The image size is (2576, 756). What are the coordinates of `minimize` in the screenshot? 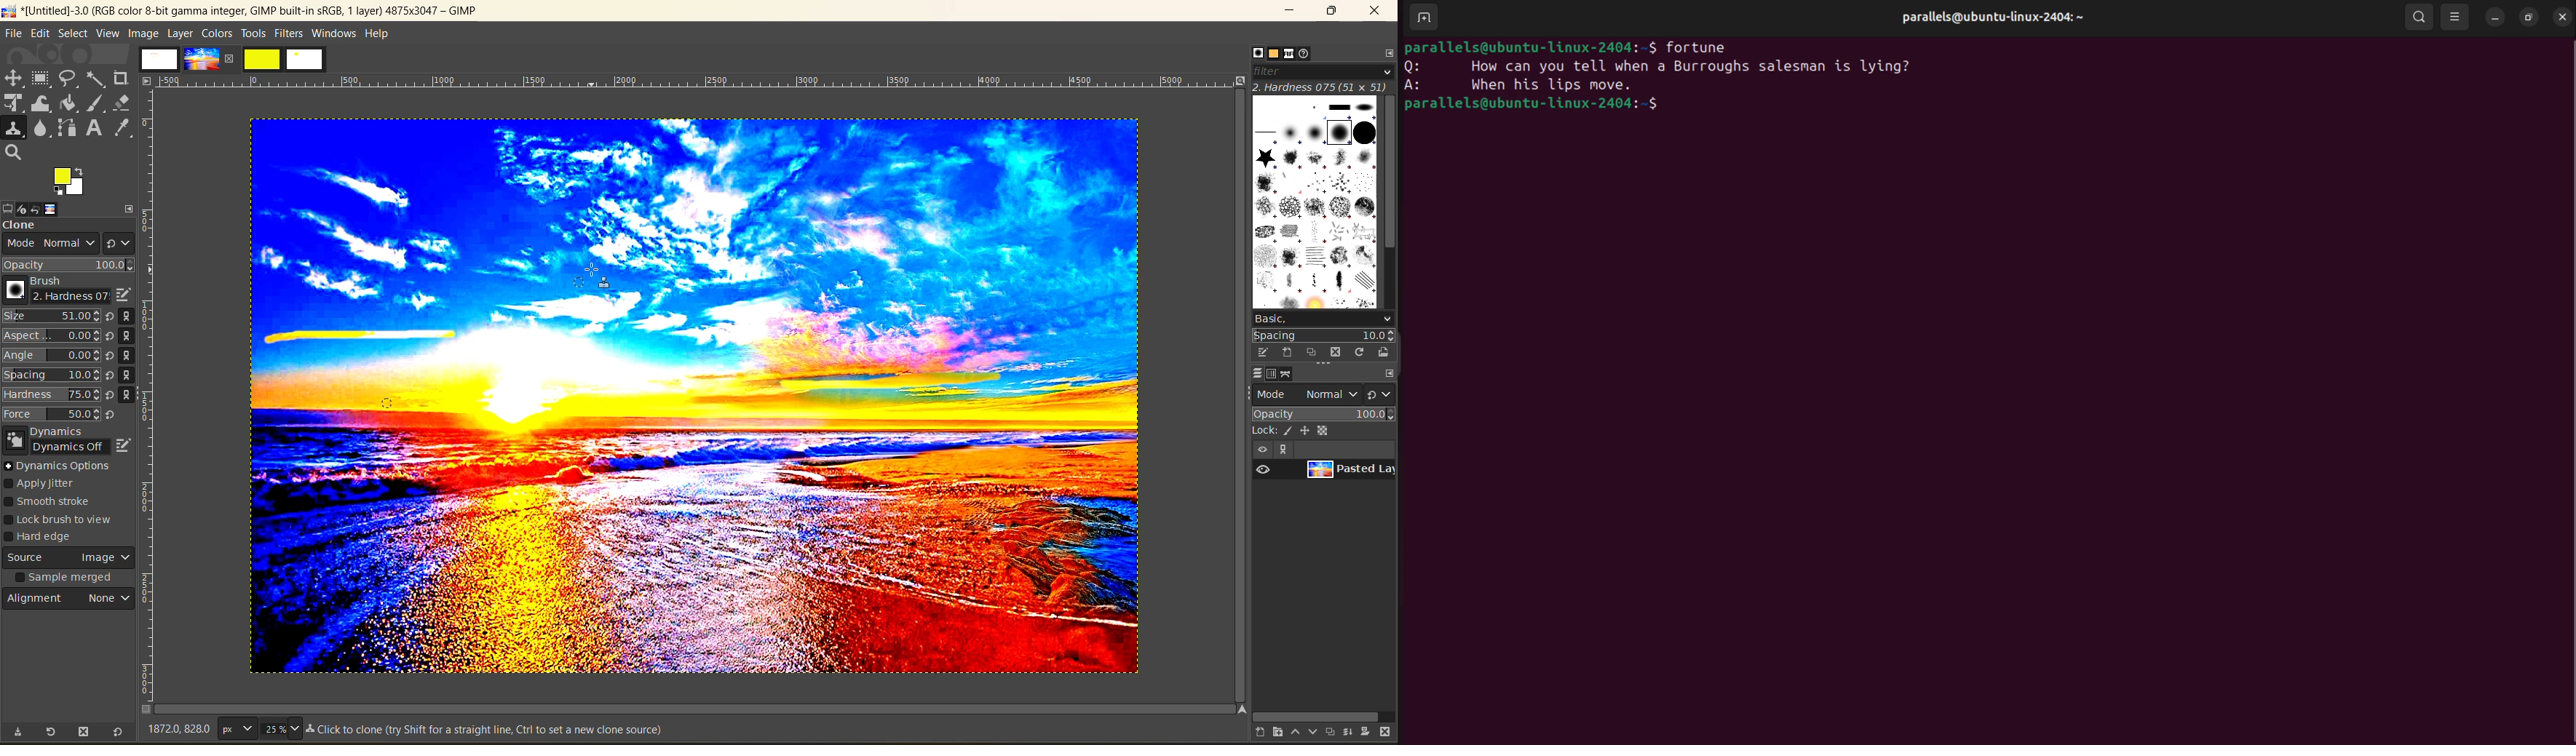 It's located at (2493, 19).